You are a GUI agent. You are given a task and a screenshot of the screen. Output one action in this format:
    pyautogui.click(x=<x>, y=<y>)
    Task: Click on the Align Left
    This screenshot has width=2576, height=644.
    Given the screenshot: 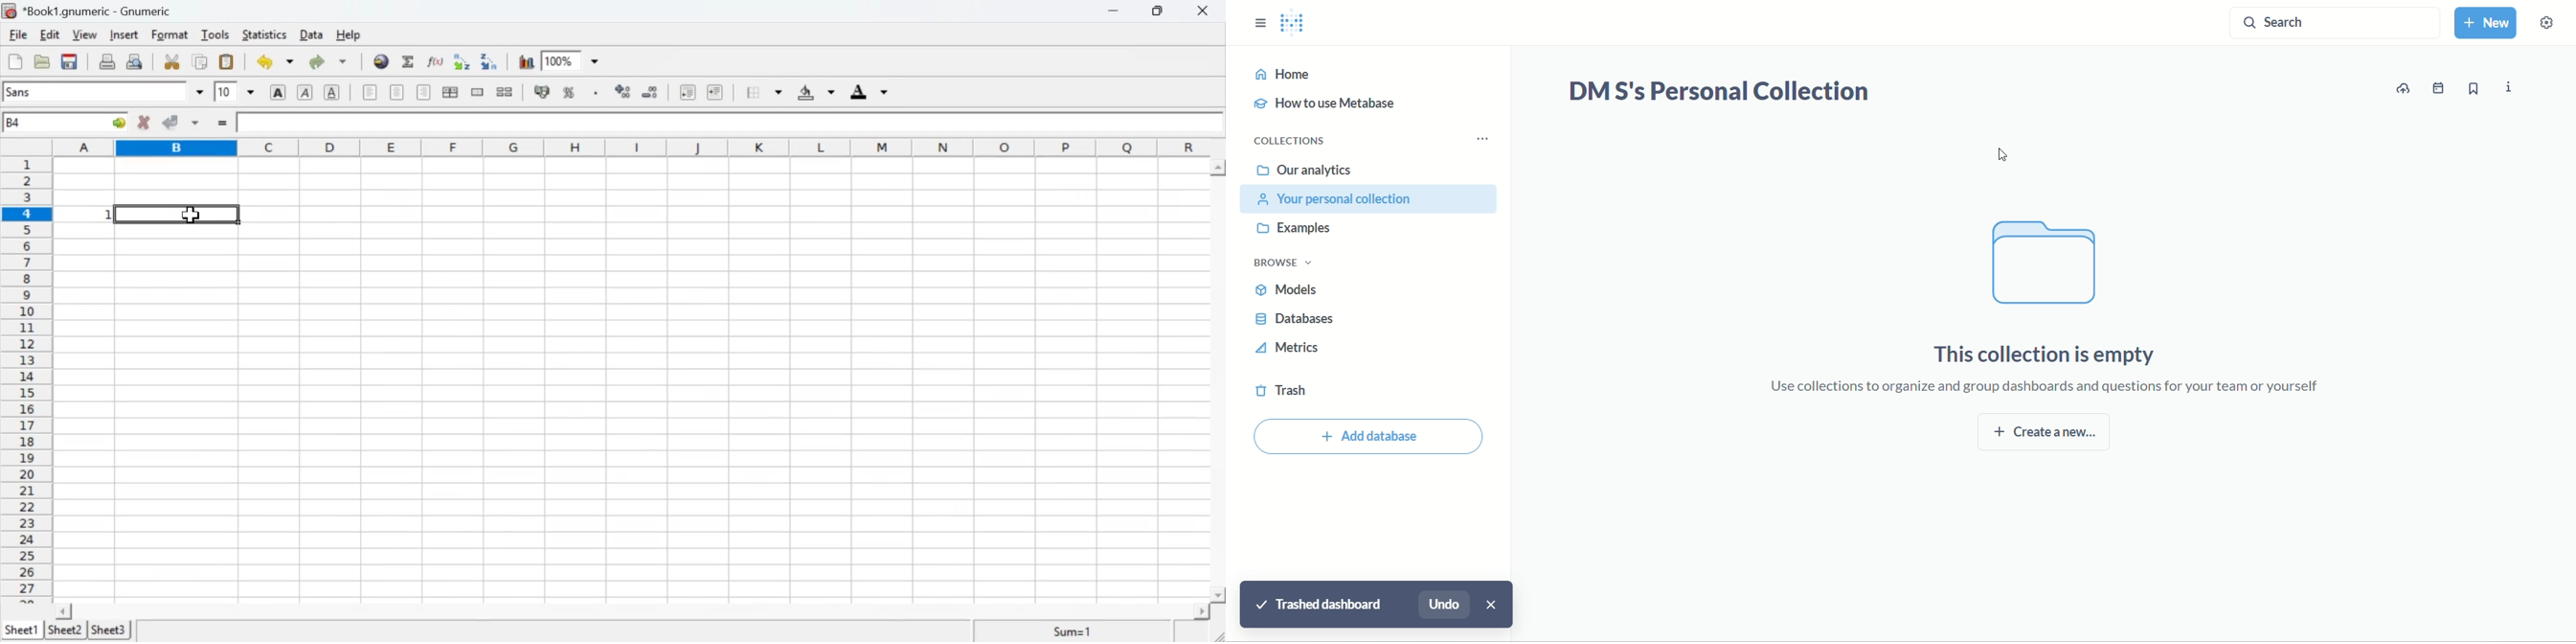 What is the action you would take?
    pyautogui.click(x=370, y=93)
    